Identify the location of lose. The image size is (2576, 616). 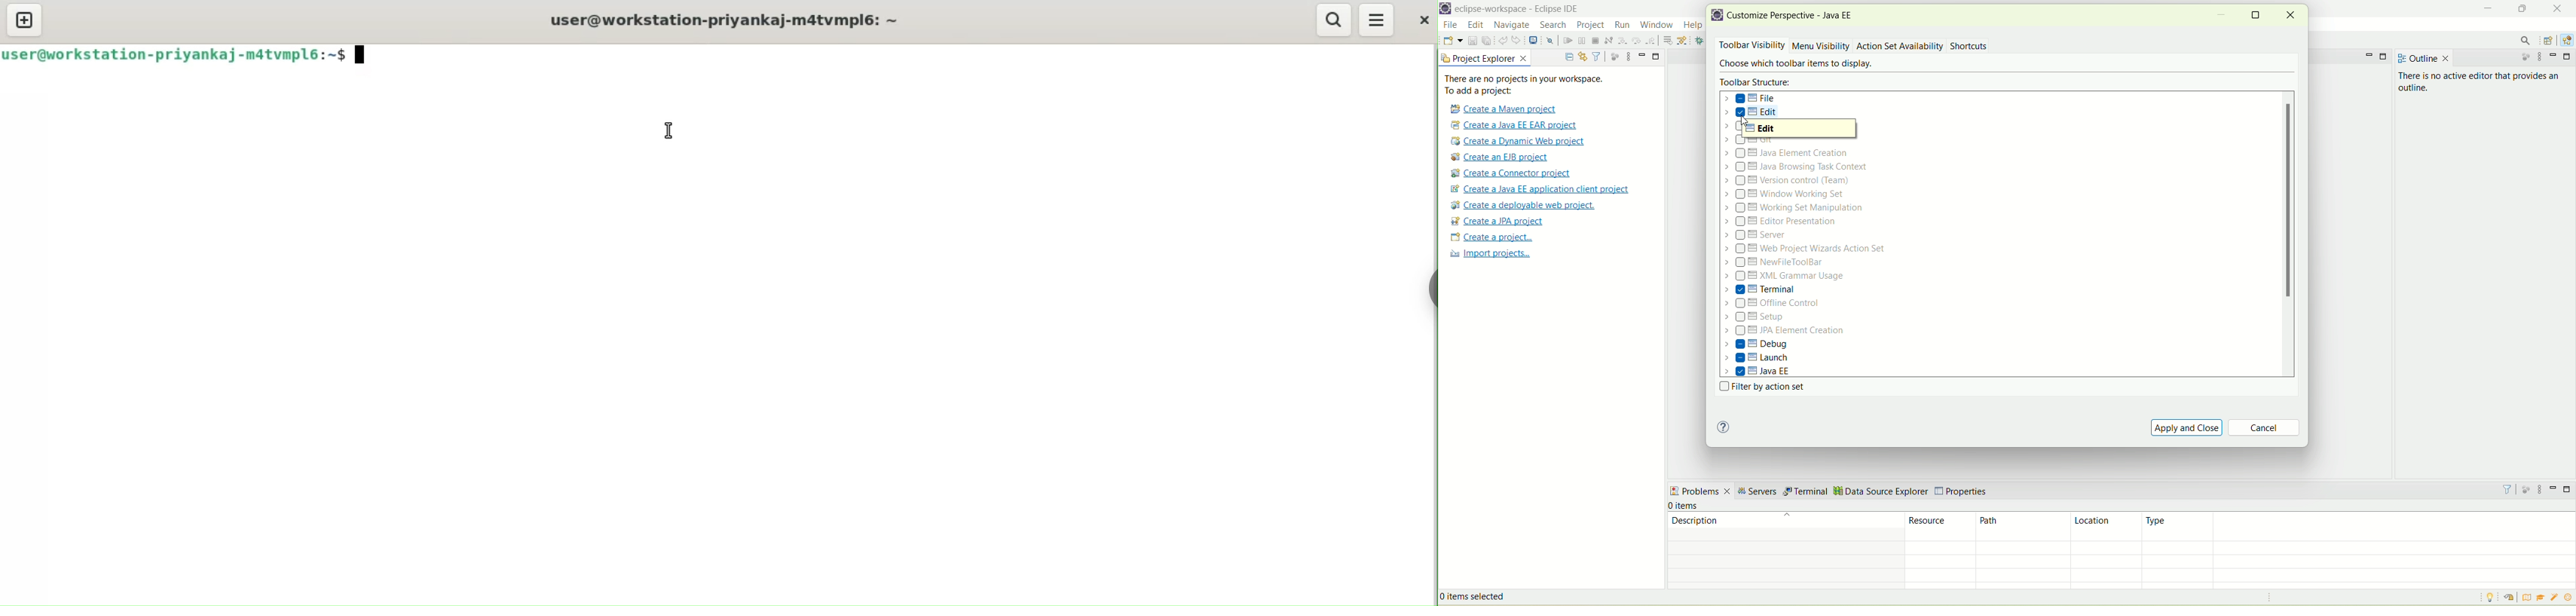
(2291, 14).